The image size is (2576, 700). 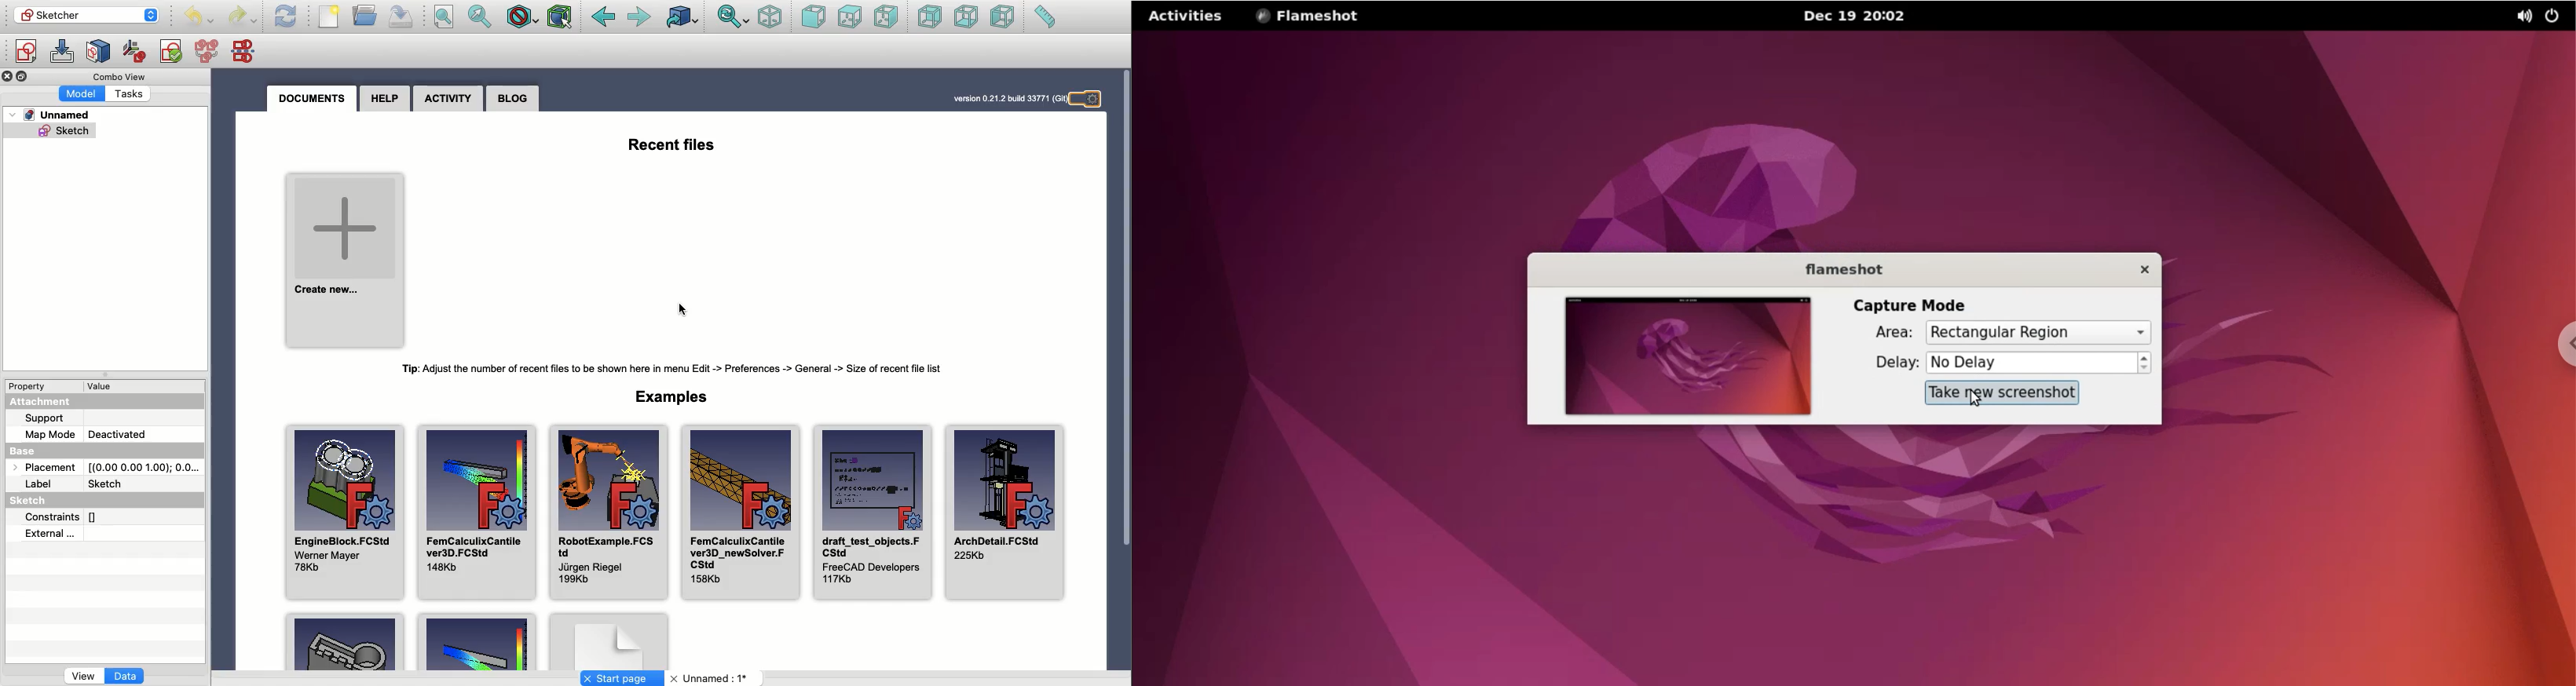 I want to click on Rear, so click(x=929, y=18).